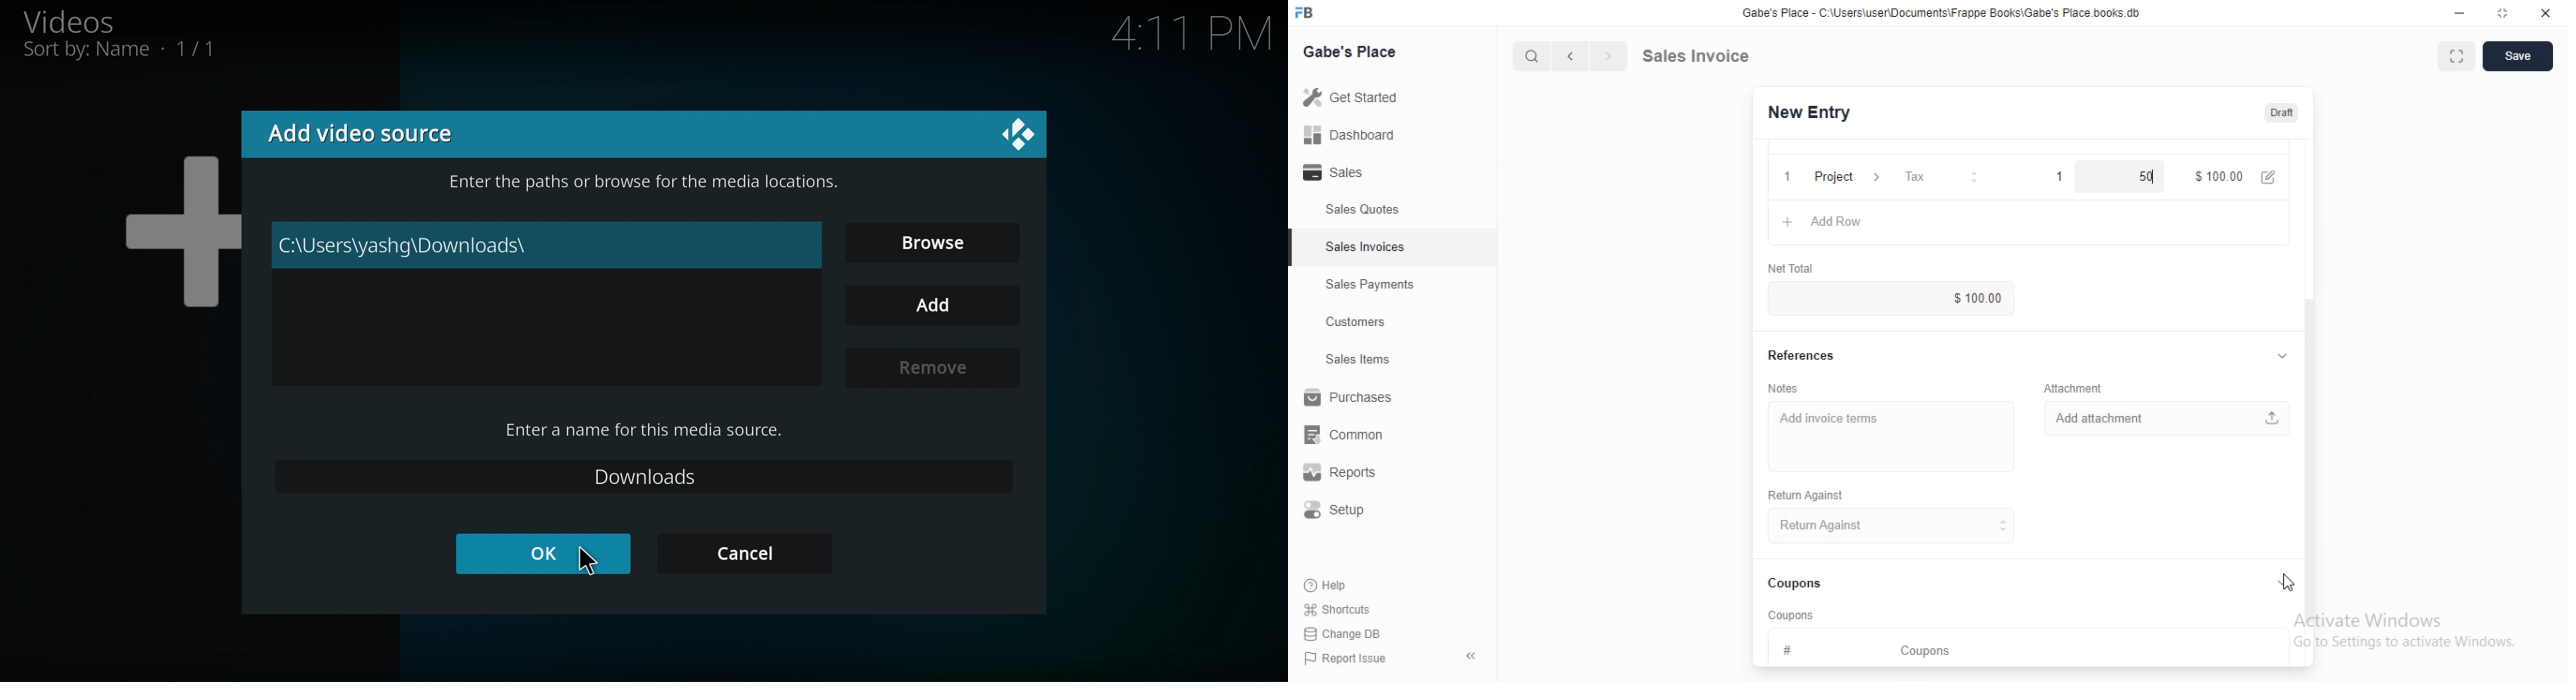  I want to click on New Entry, so click(1816, 112).